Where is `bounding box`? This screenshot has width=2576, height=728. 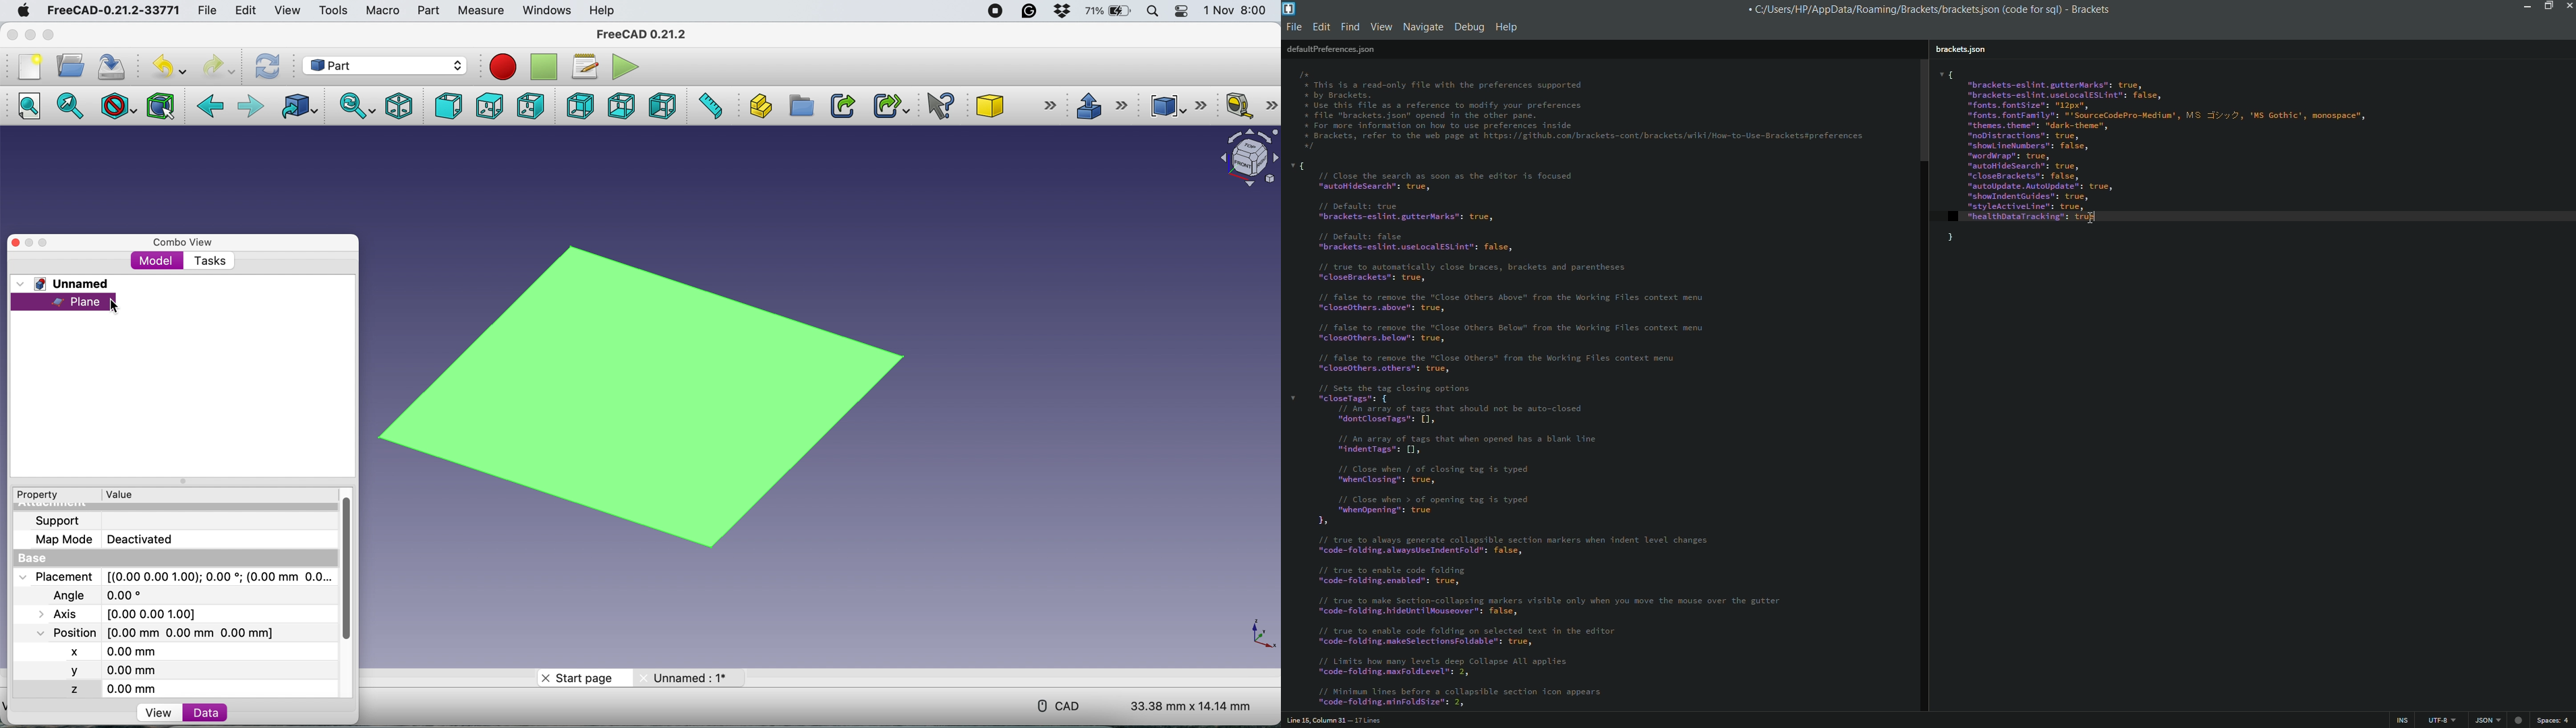
bounding box is located at coordinates (160, 106).